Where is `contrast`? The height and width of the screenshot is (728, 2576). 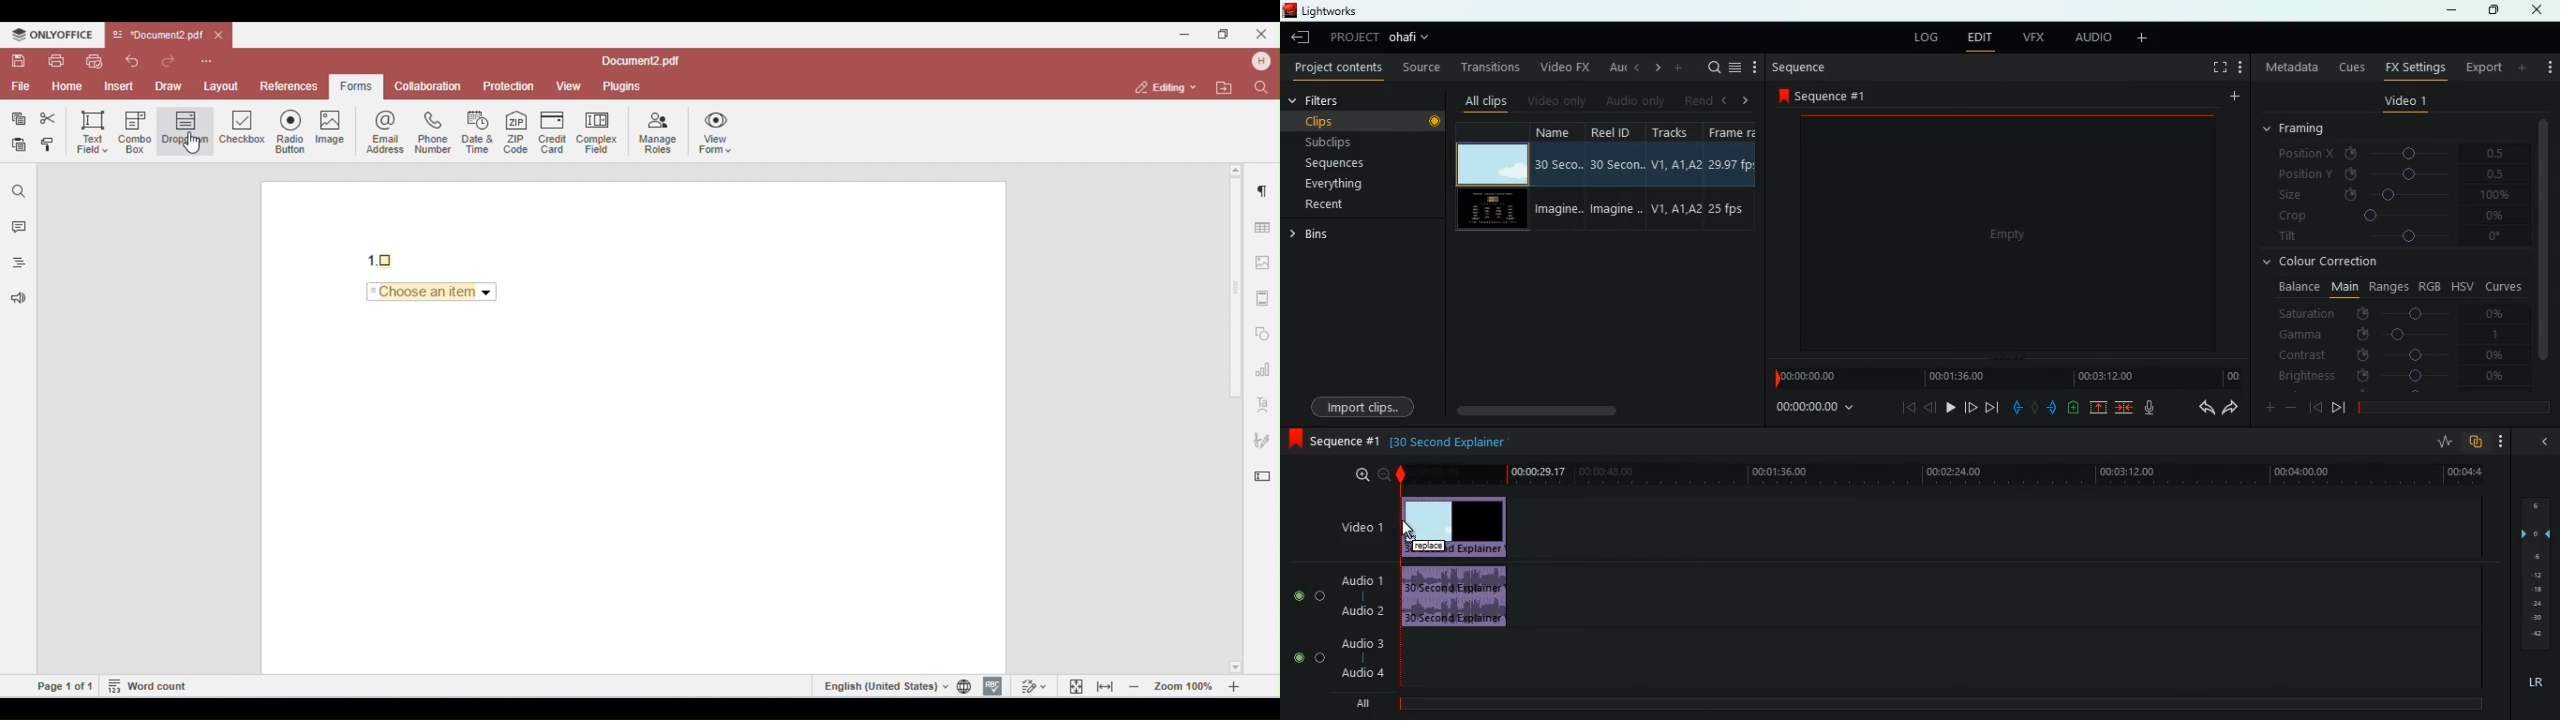
contrast is located at coordinates (2393, 354).